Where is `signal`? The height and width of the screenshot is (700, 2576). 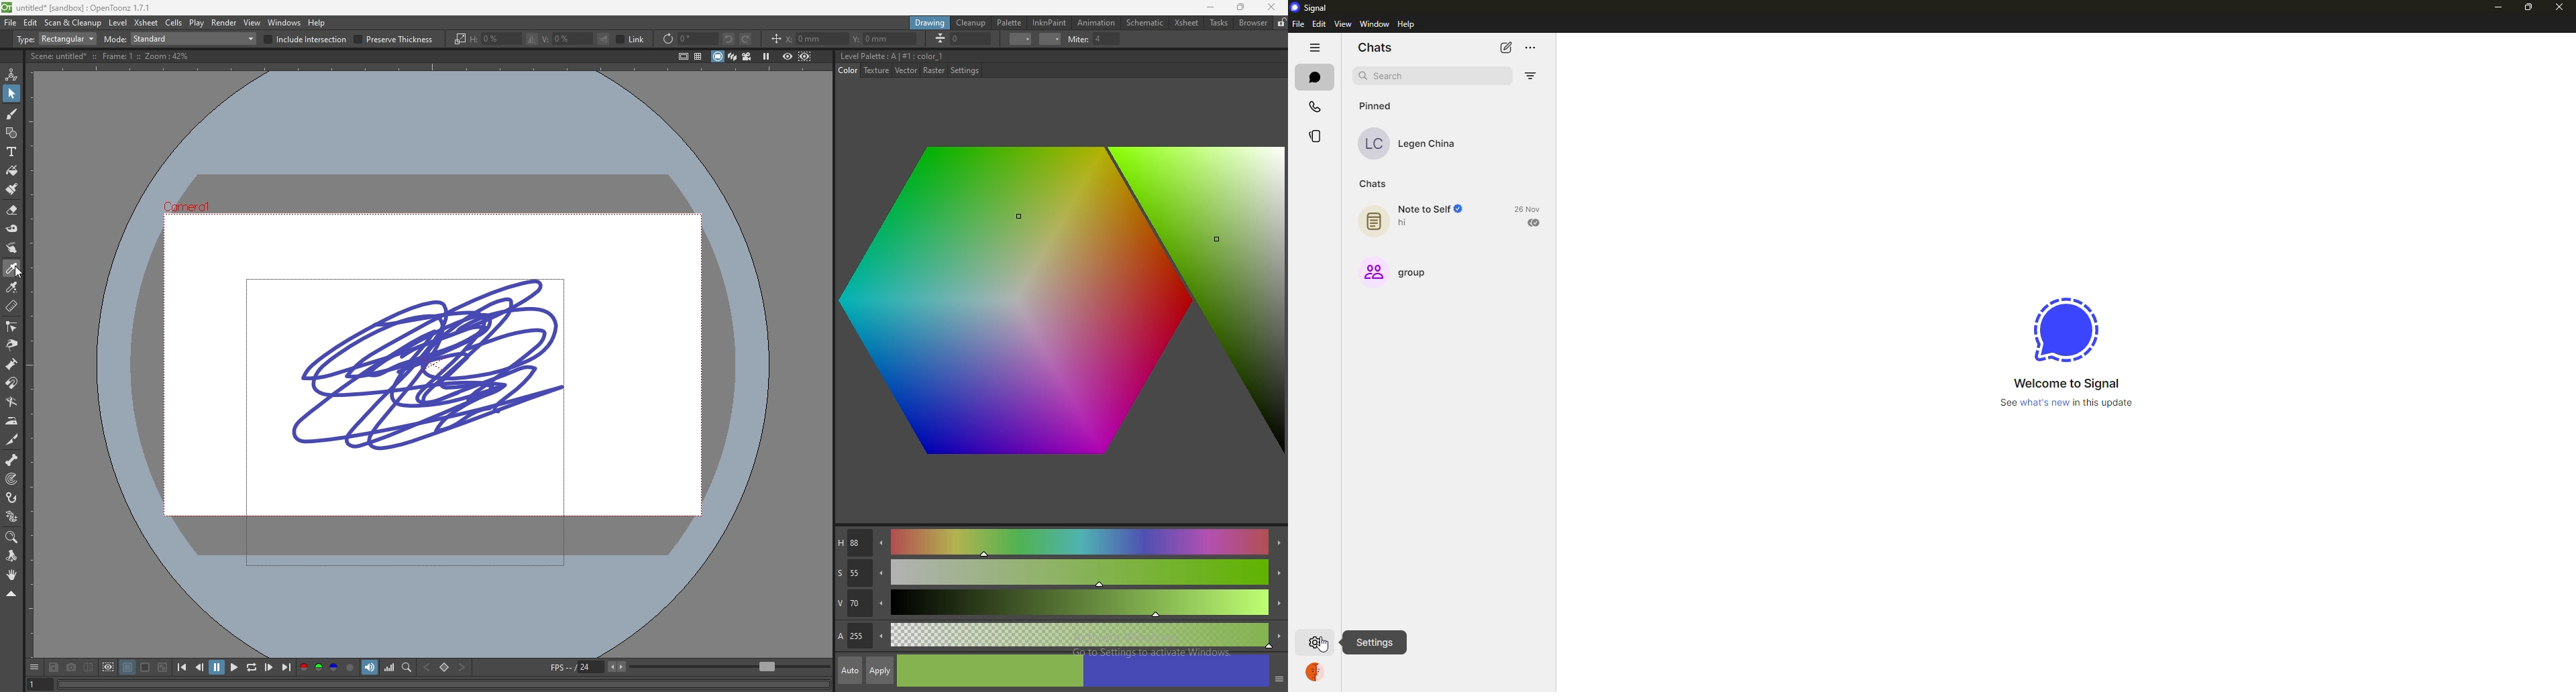 signal is located at coordinates (1309, 7).